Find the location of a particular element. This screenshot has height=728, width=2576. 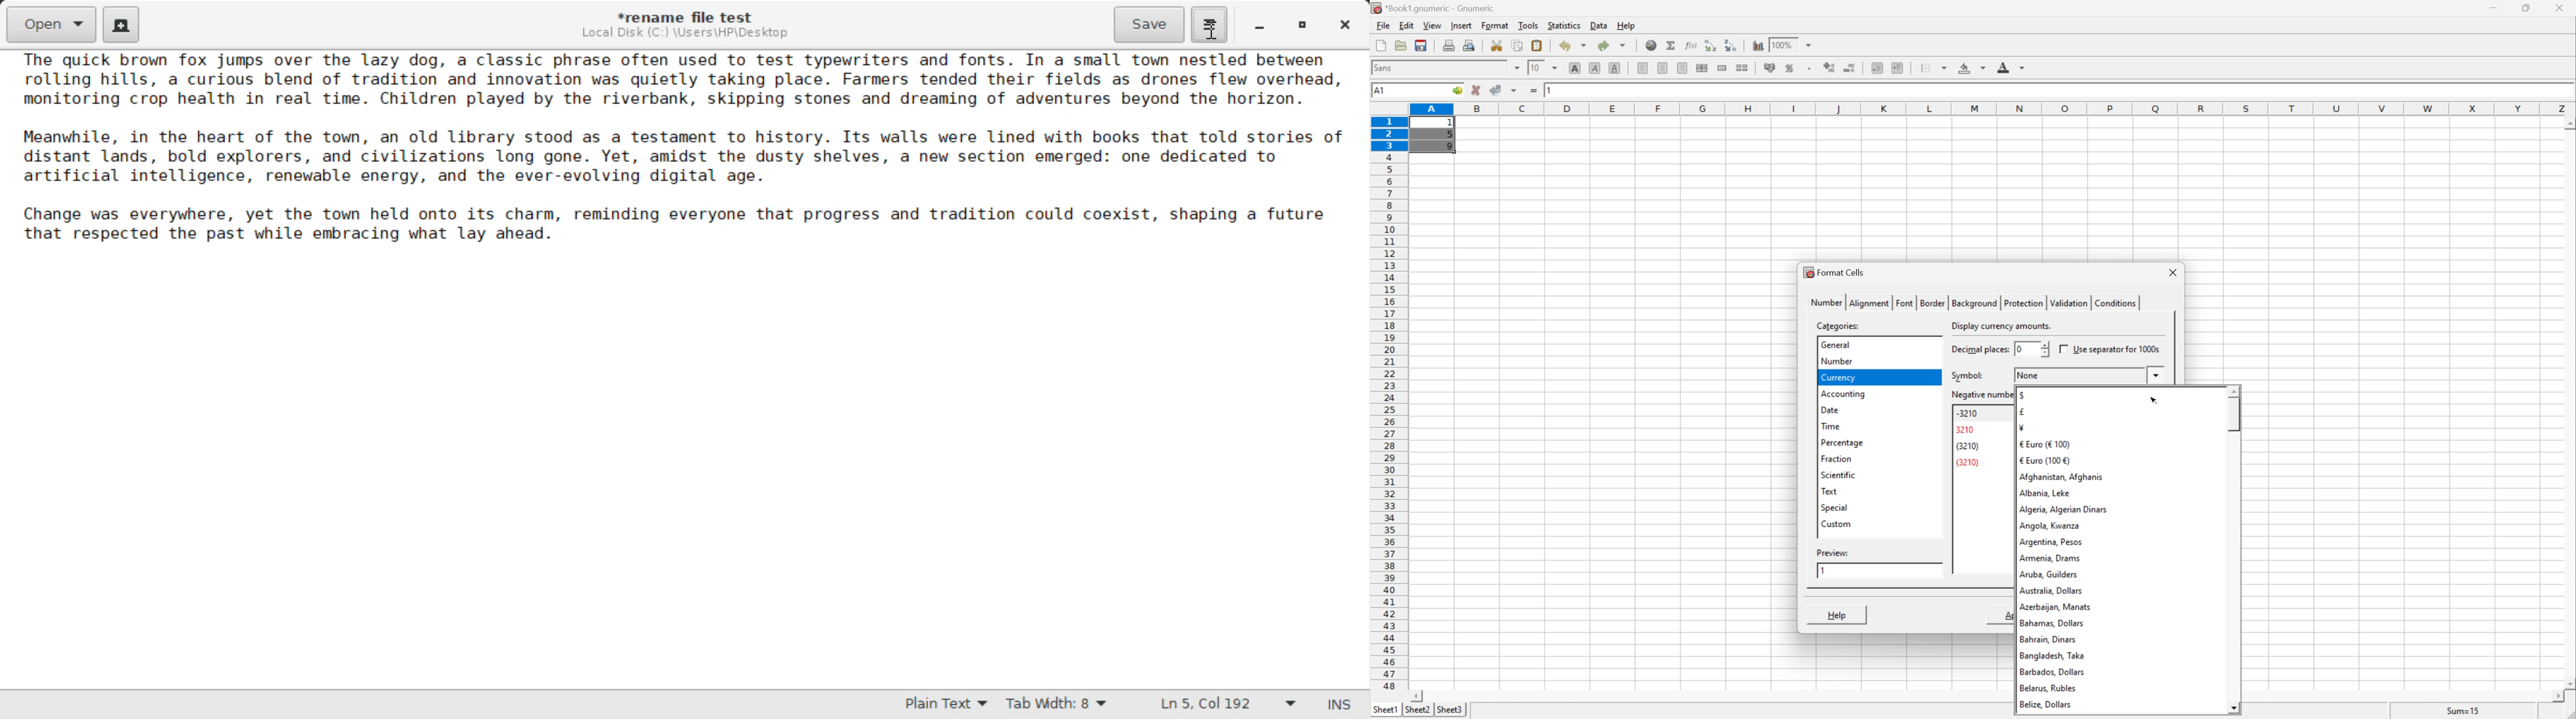

slider is located at coordinates (2043, 348).